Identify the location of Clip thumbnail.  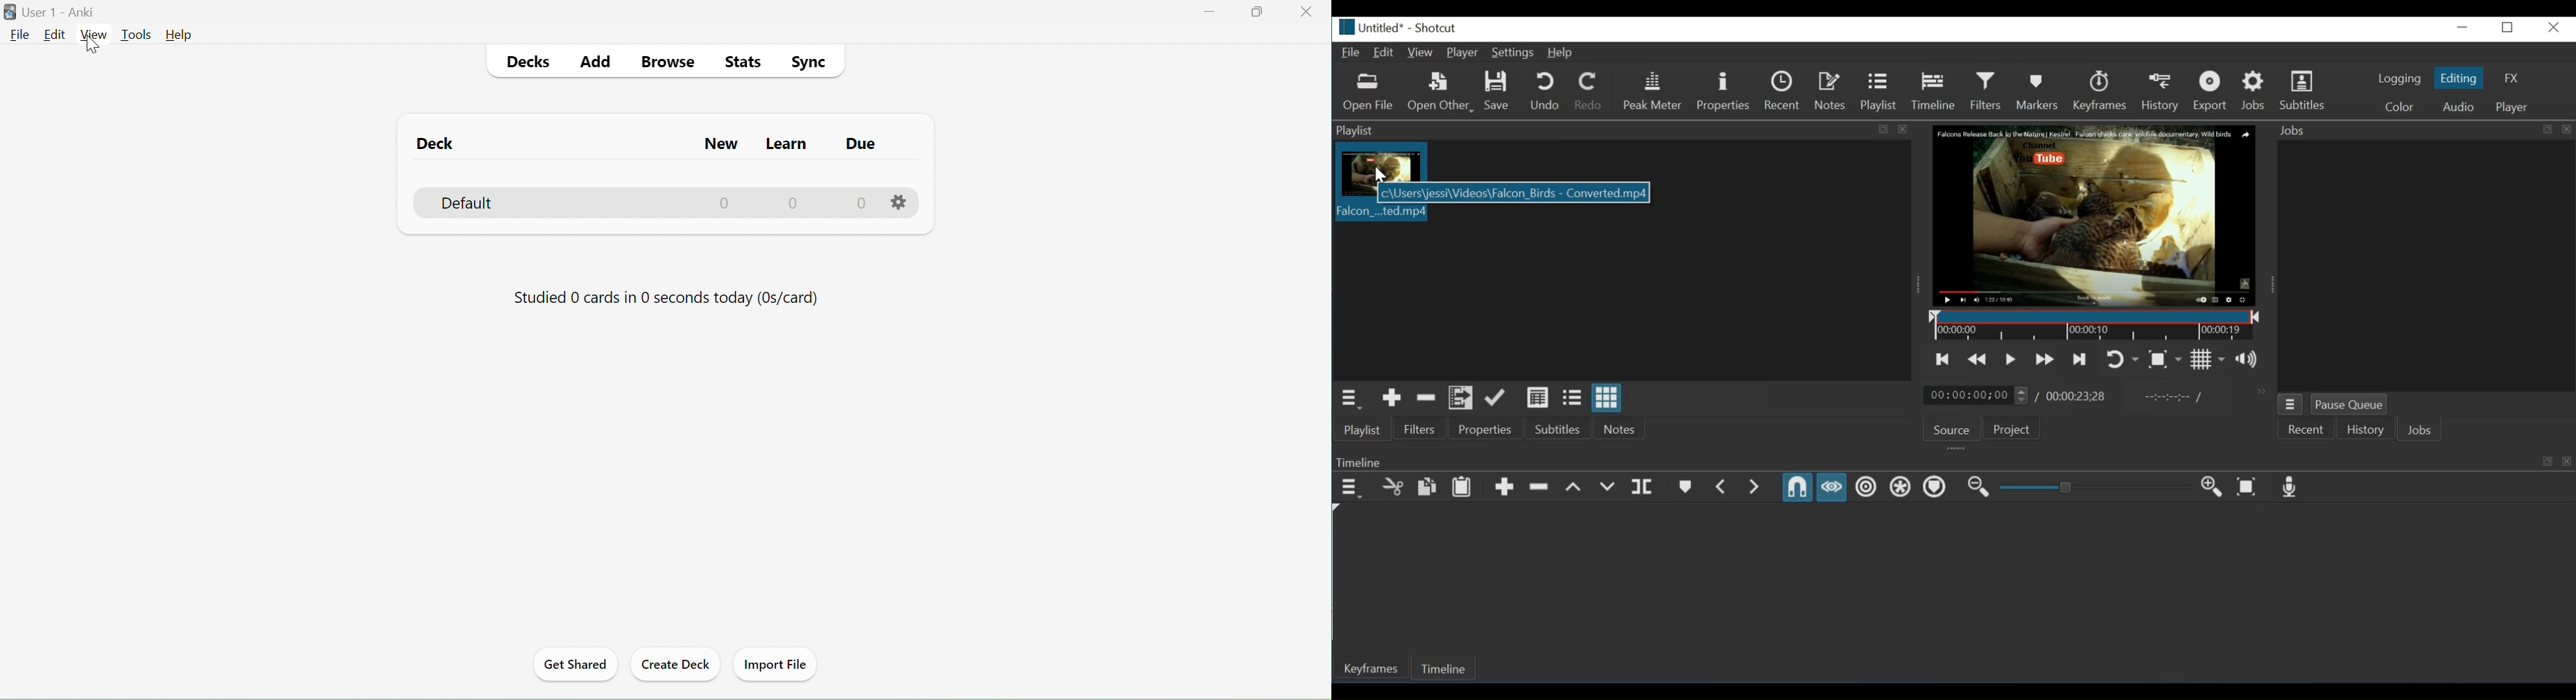
(1379, 161).